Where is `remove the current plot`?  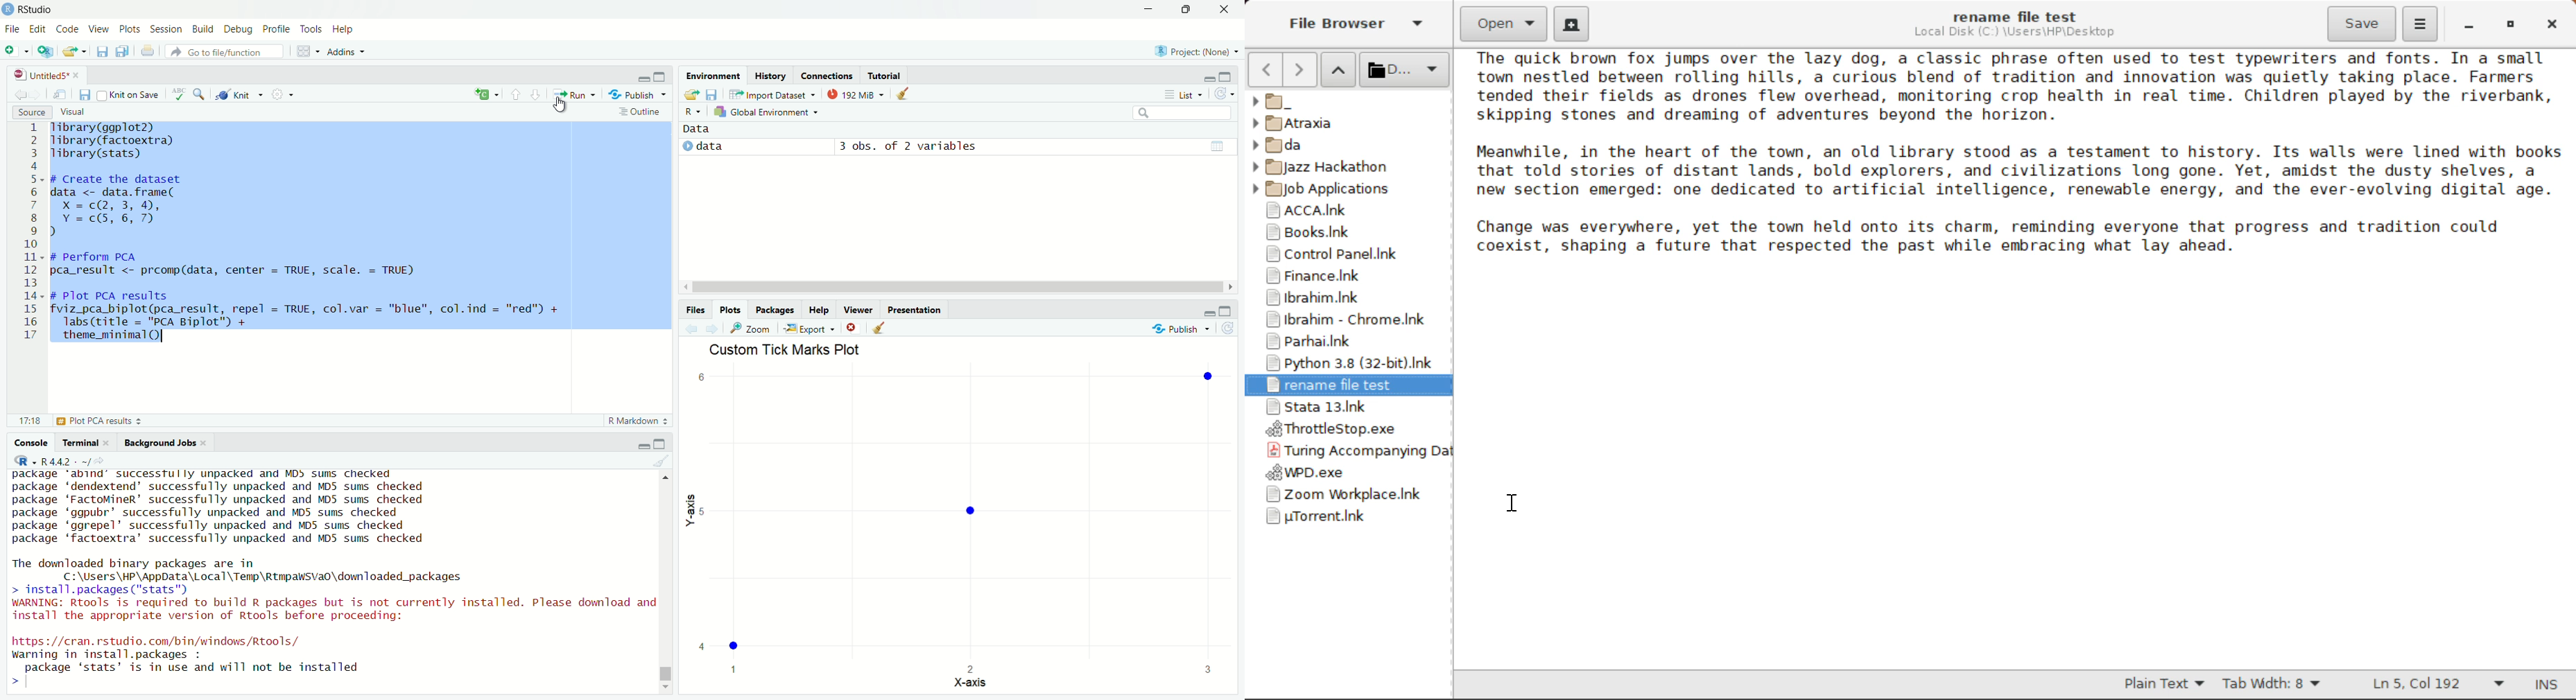
remove the current plot is located at coordinates (852, 327).